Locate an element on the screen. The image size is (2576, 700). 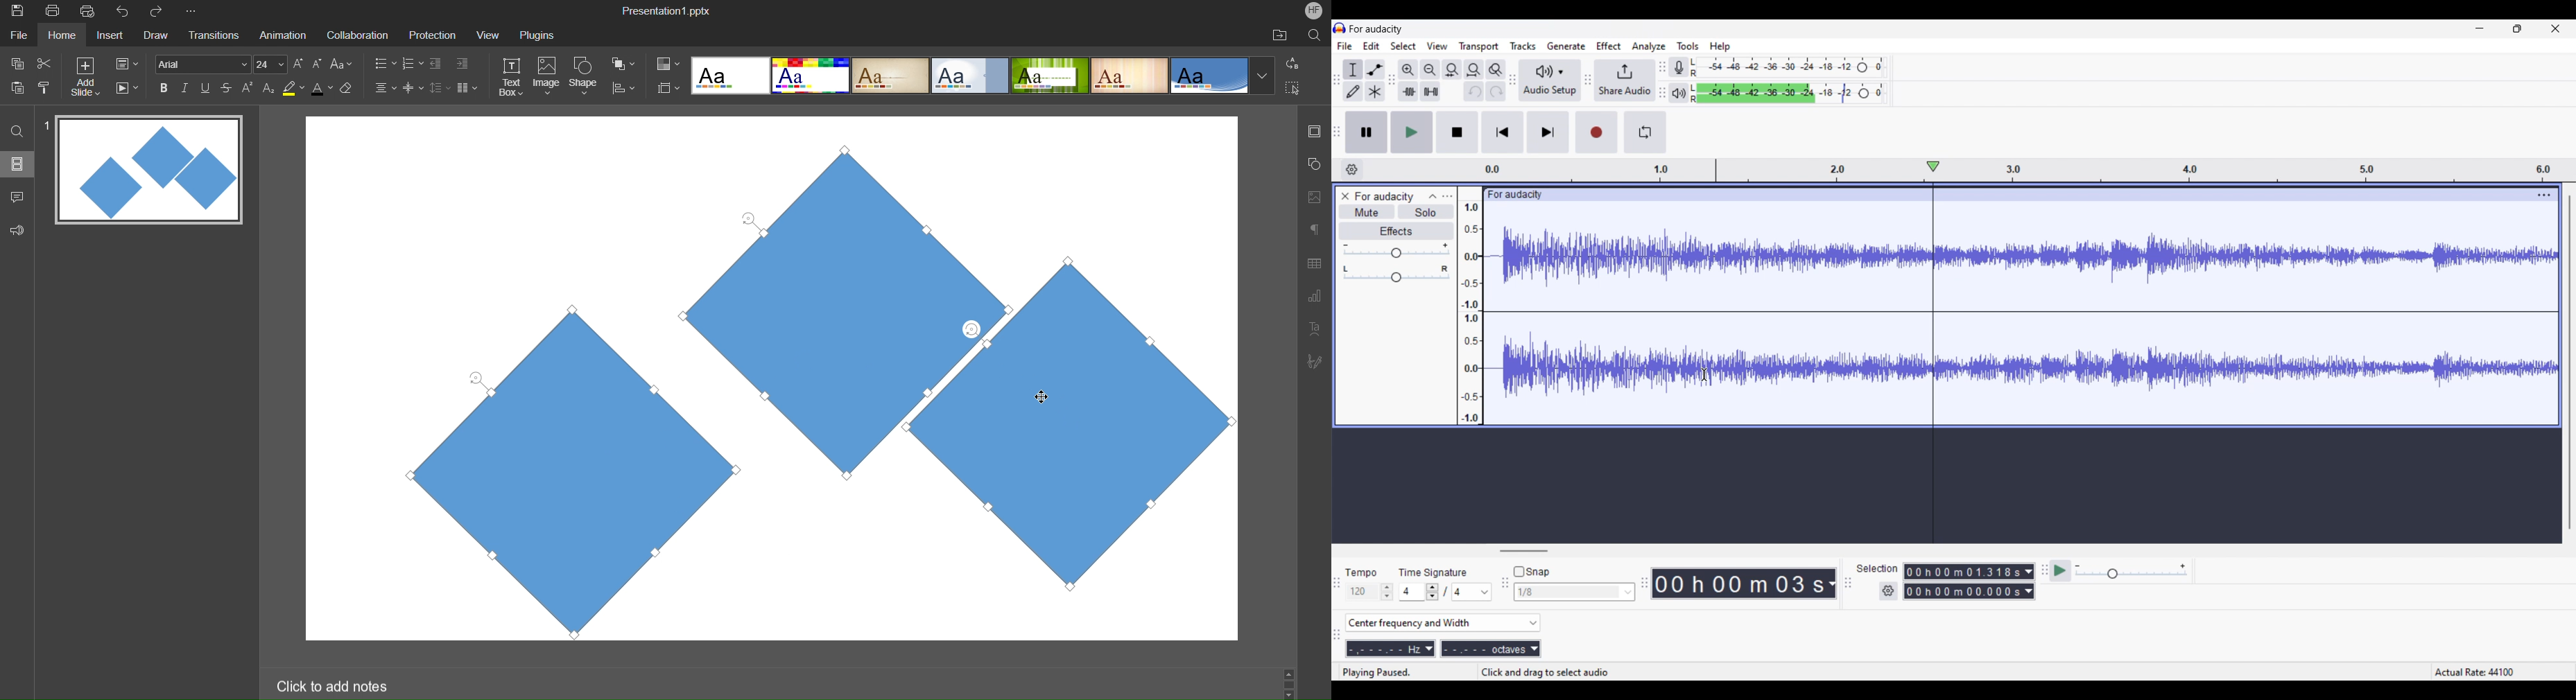
open file location is located at coordinates (1279, 35).